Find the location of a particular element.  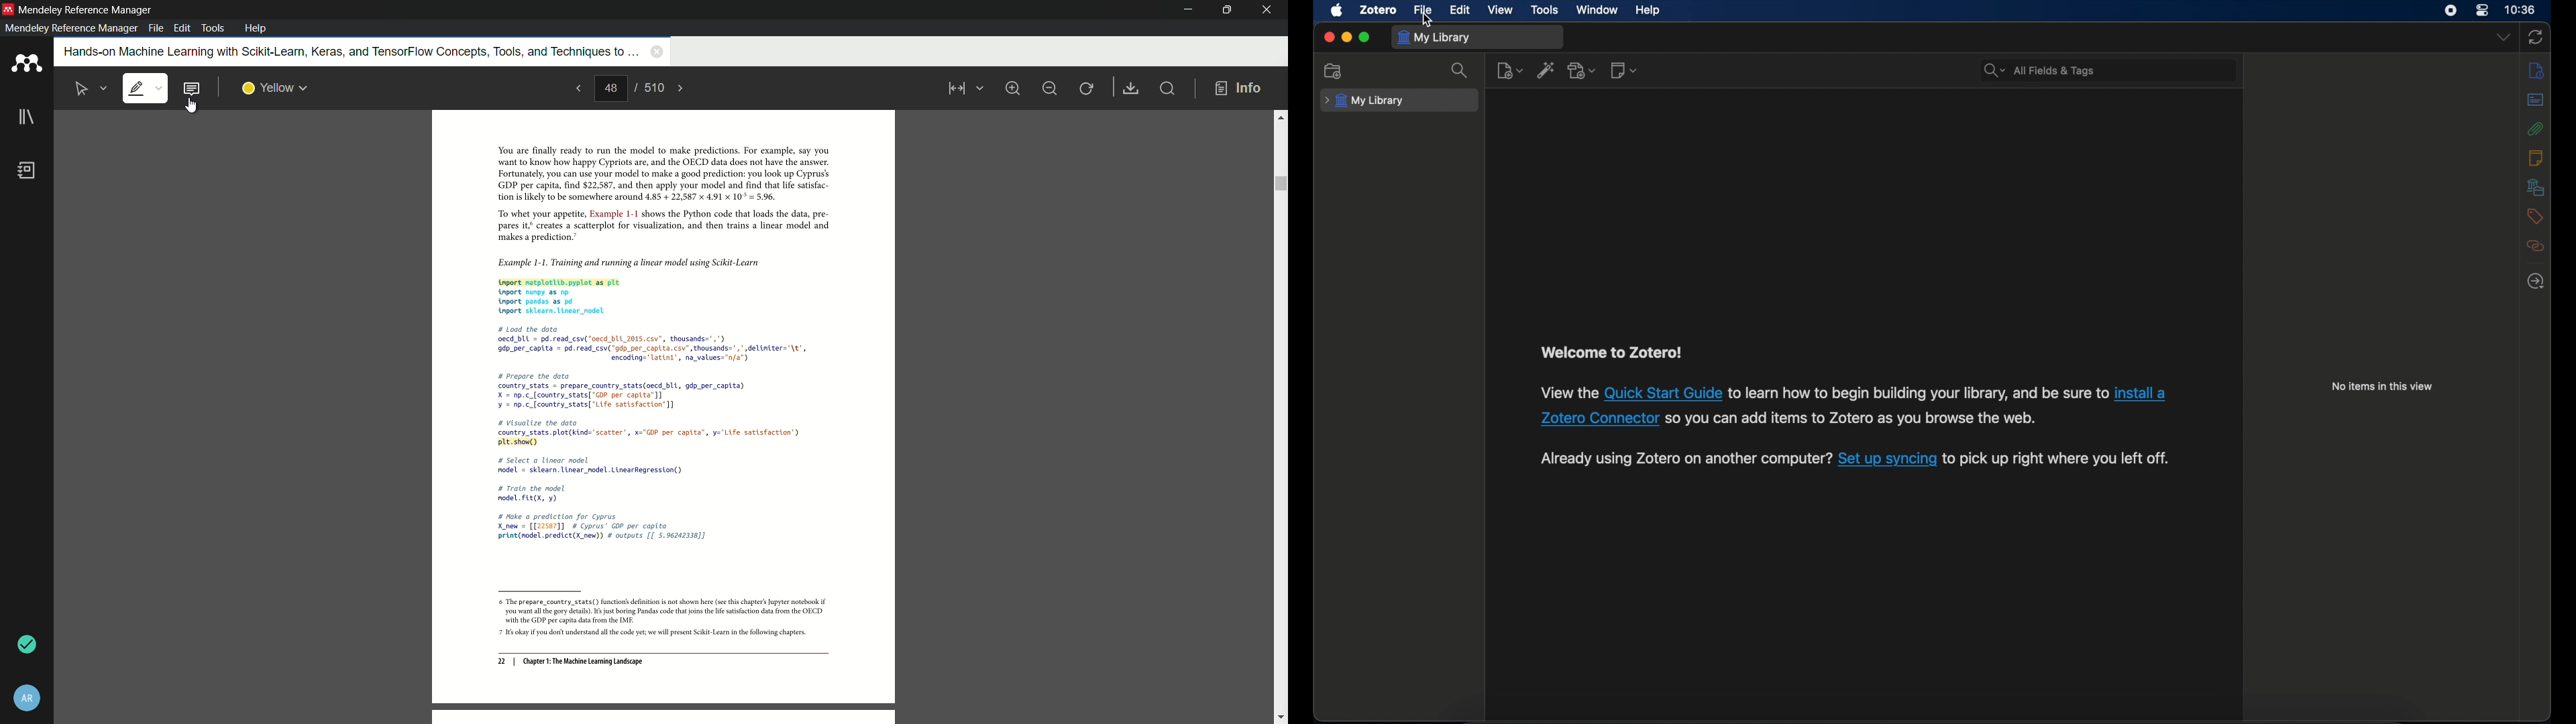

info is located at coordinates (1238, 89).